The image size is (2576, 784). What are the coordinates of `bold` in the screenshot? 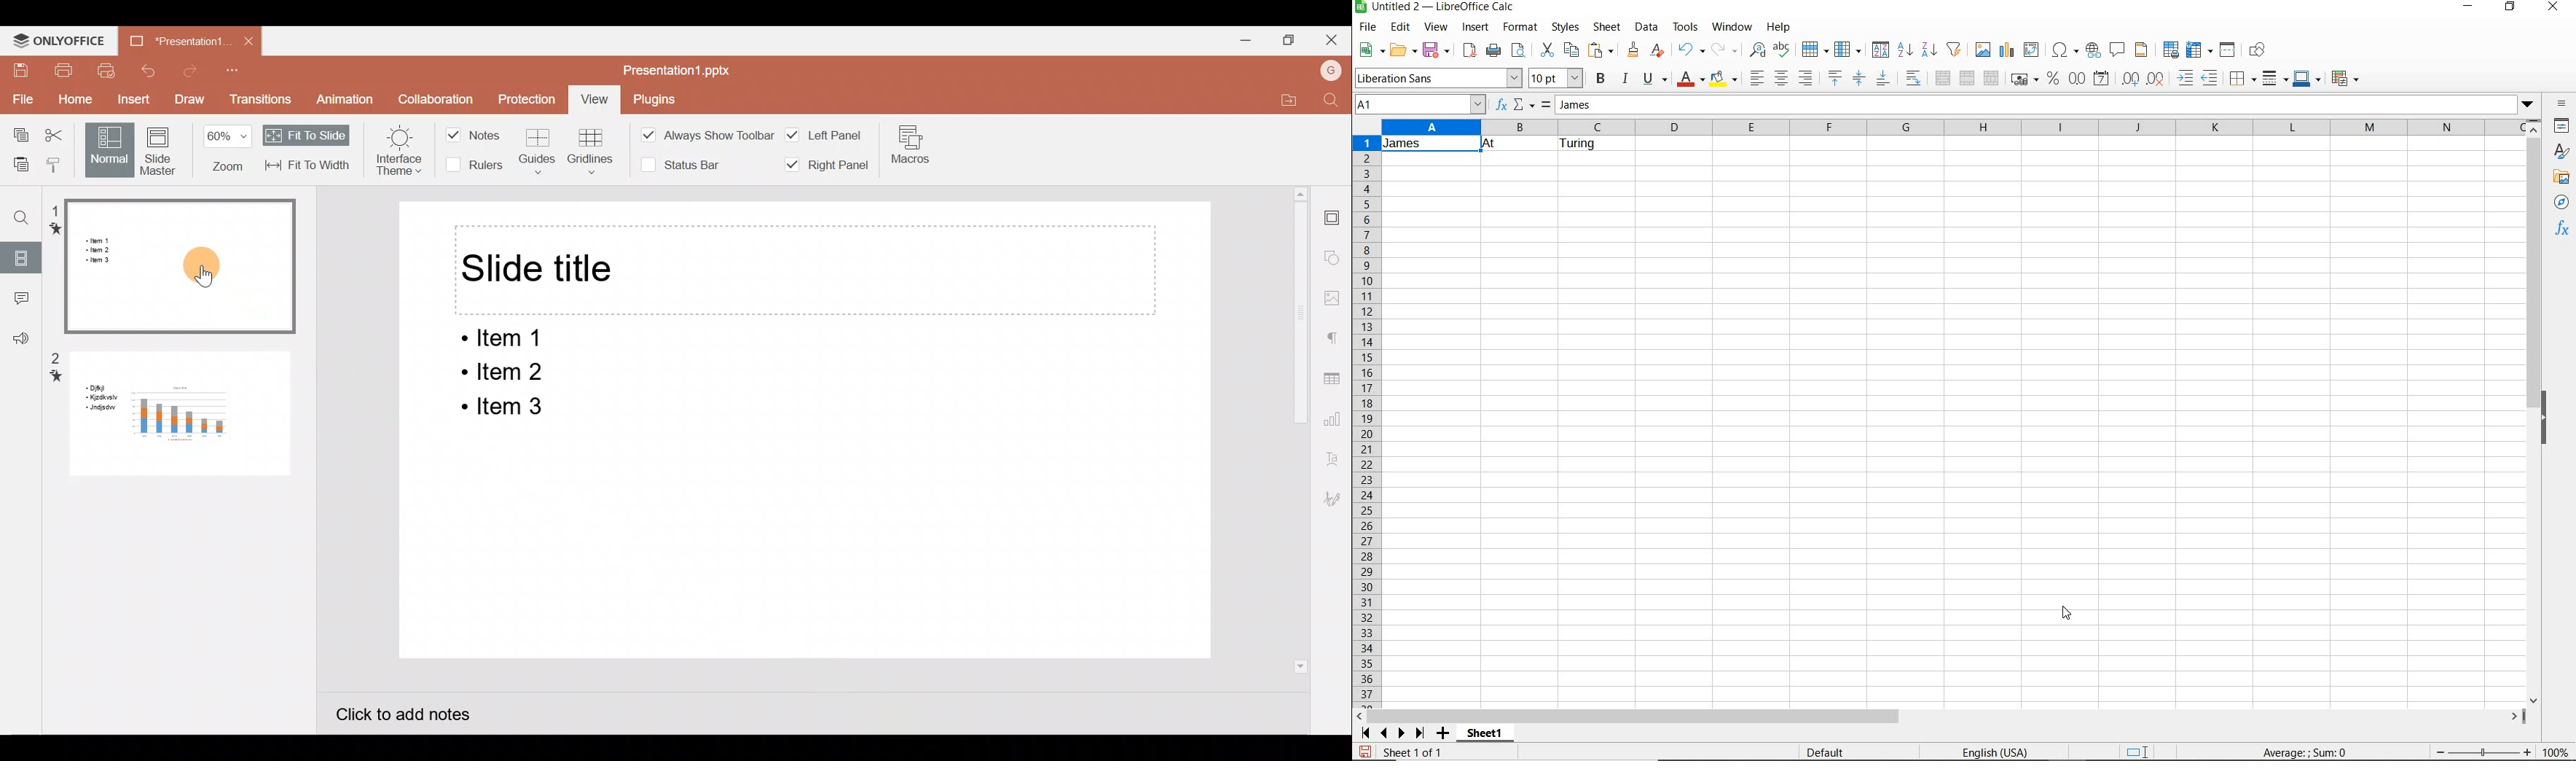 It's located at (1601, 79).